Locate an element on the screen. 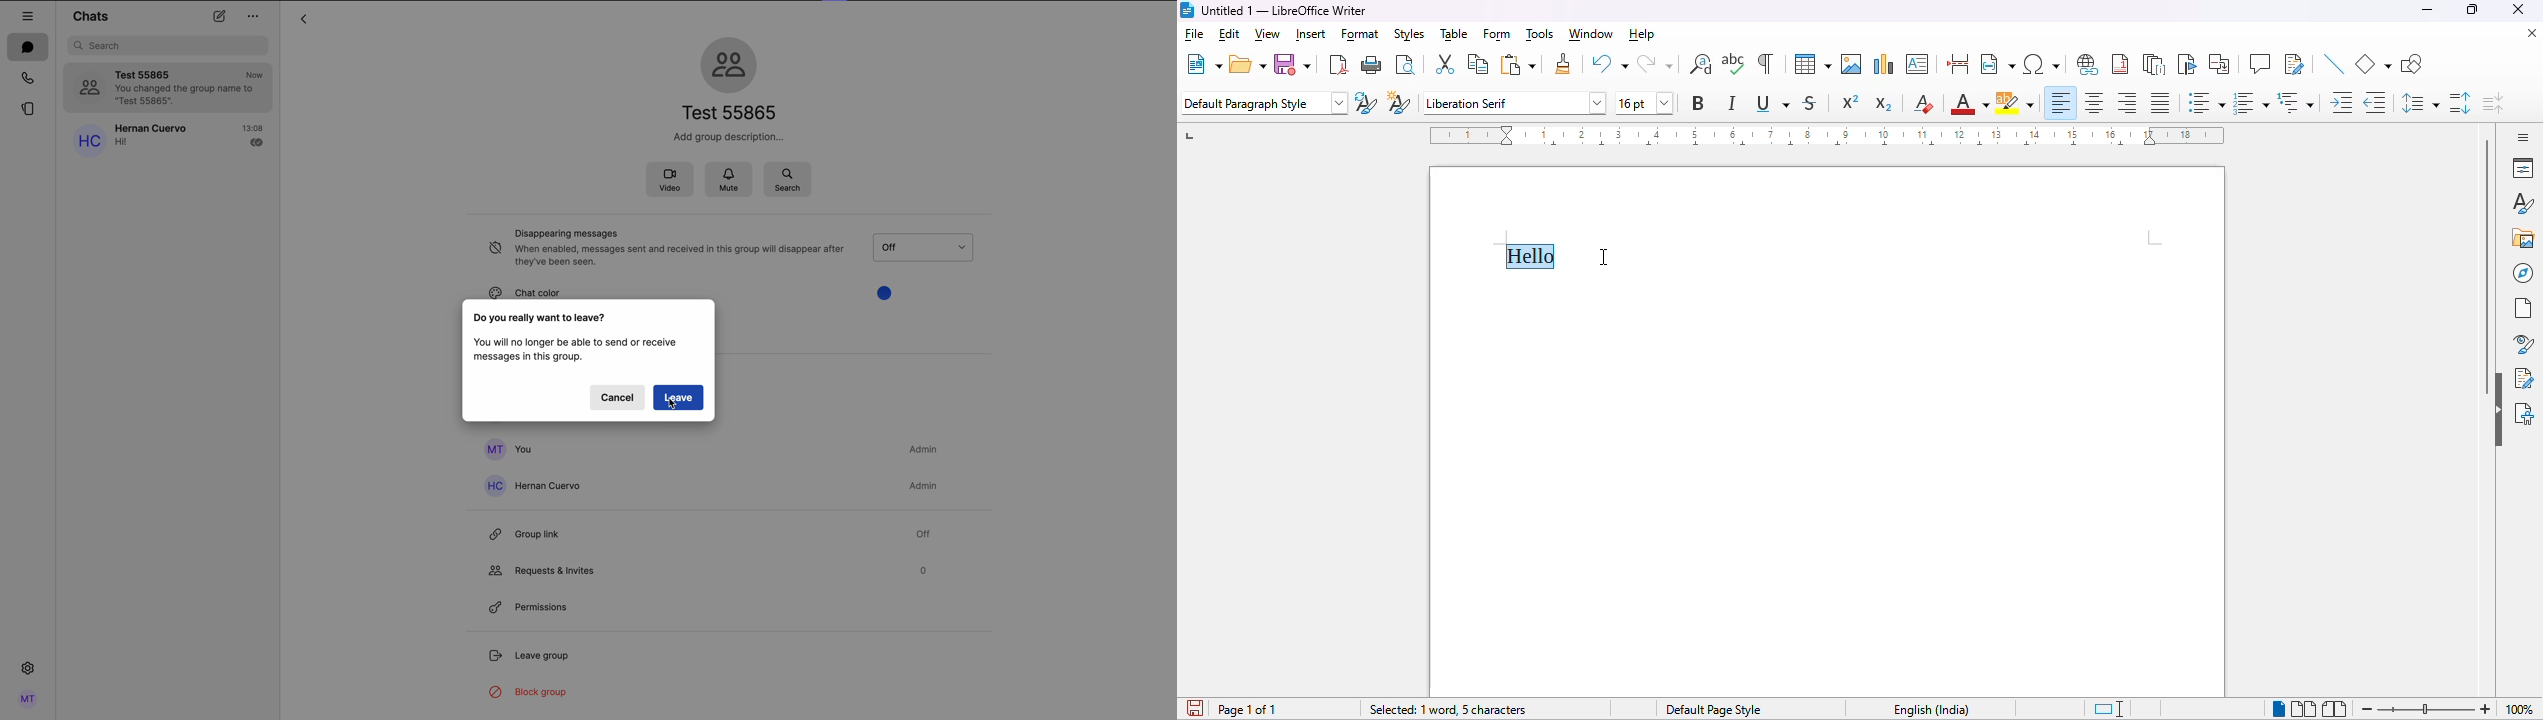  superscript is located at coordinates (1850, 103).